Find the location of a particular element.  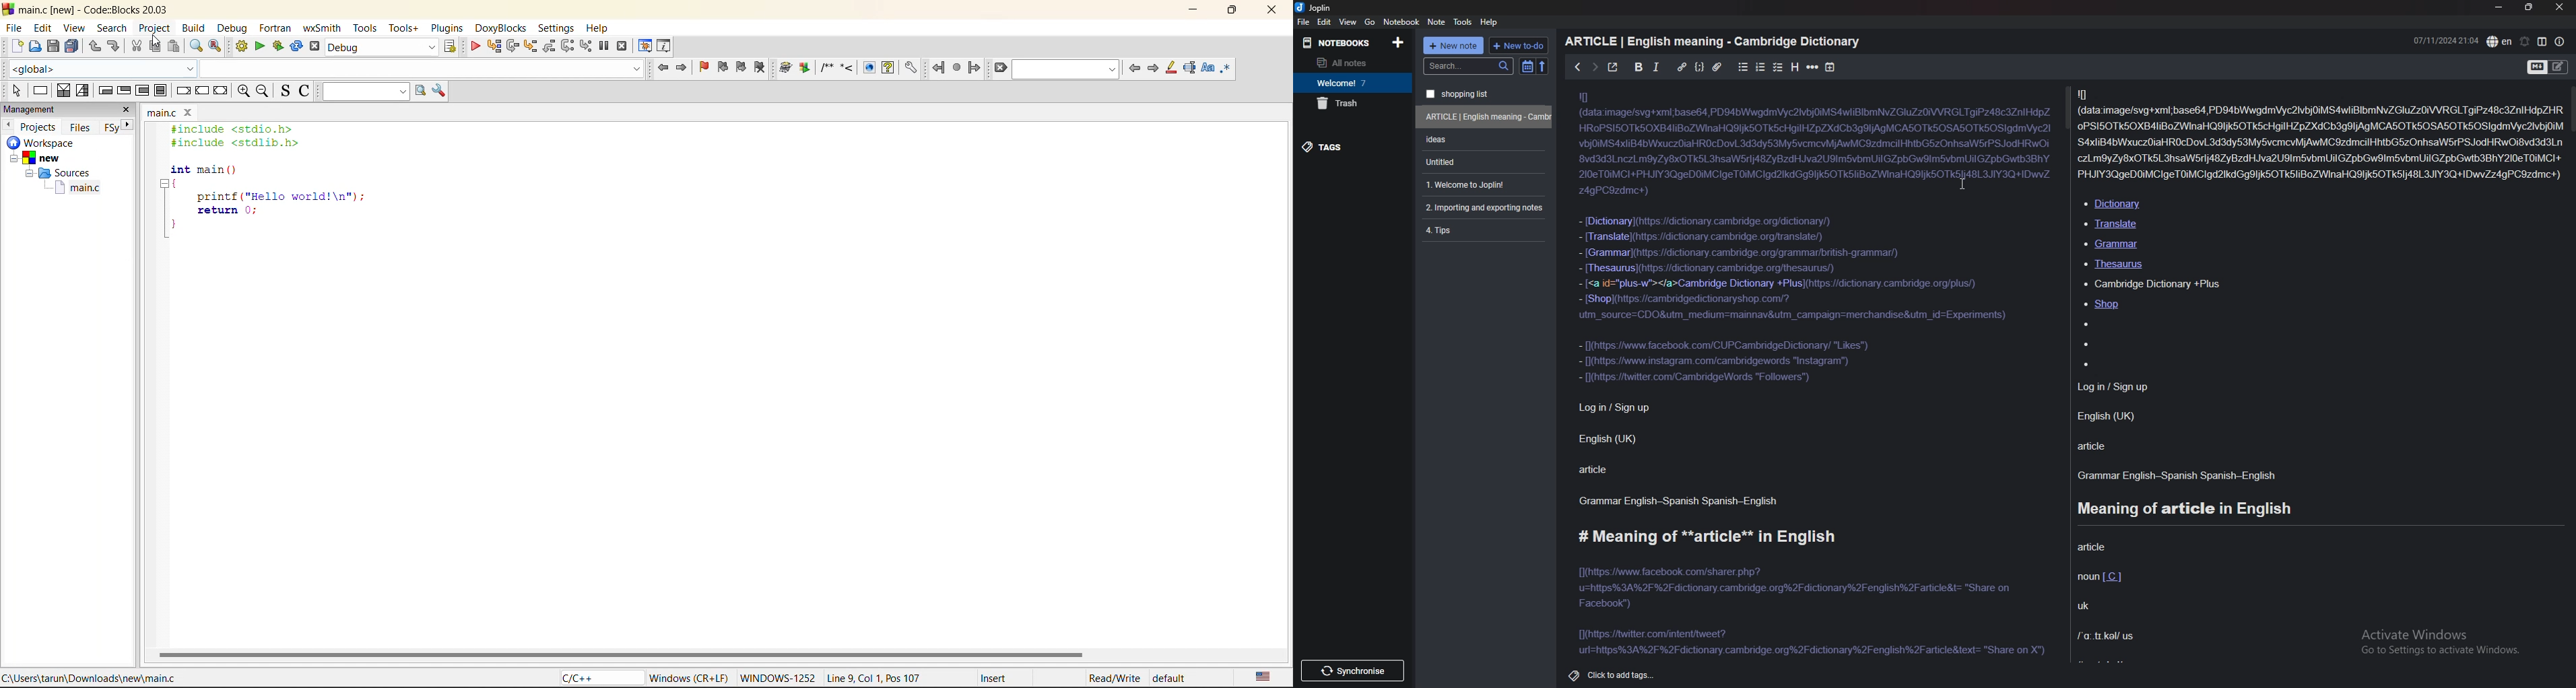

Cursor is located at coordinates (1963, 184).